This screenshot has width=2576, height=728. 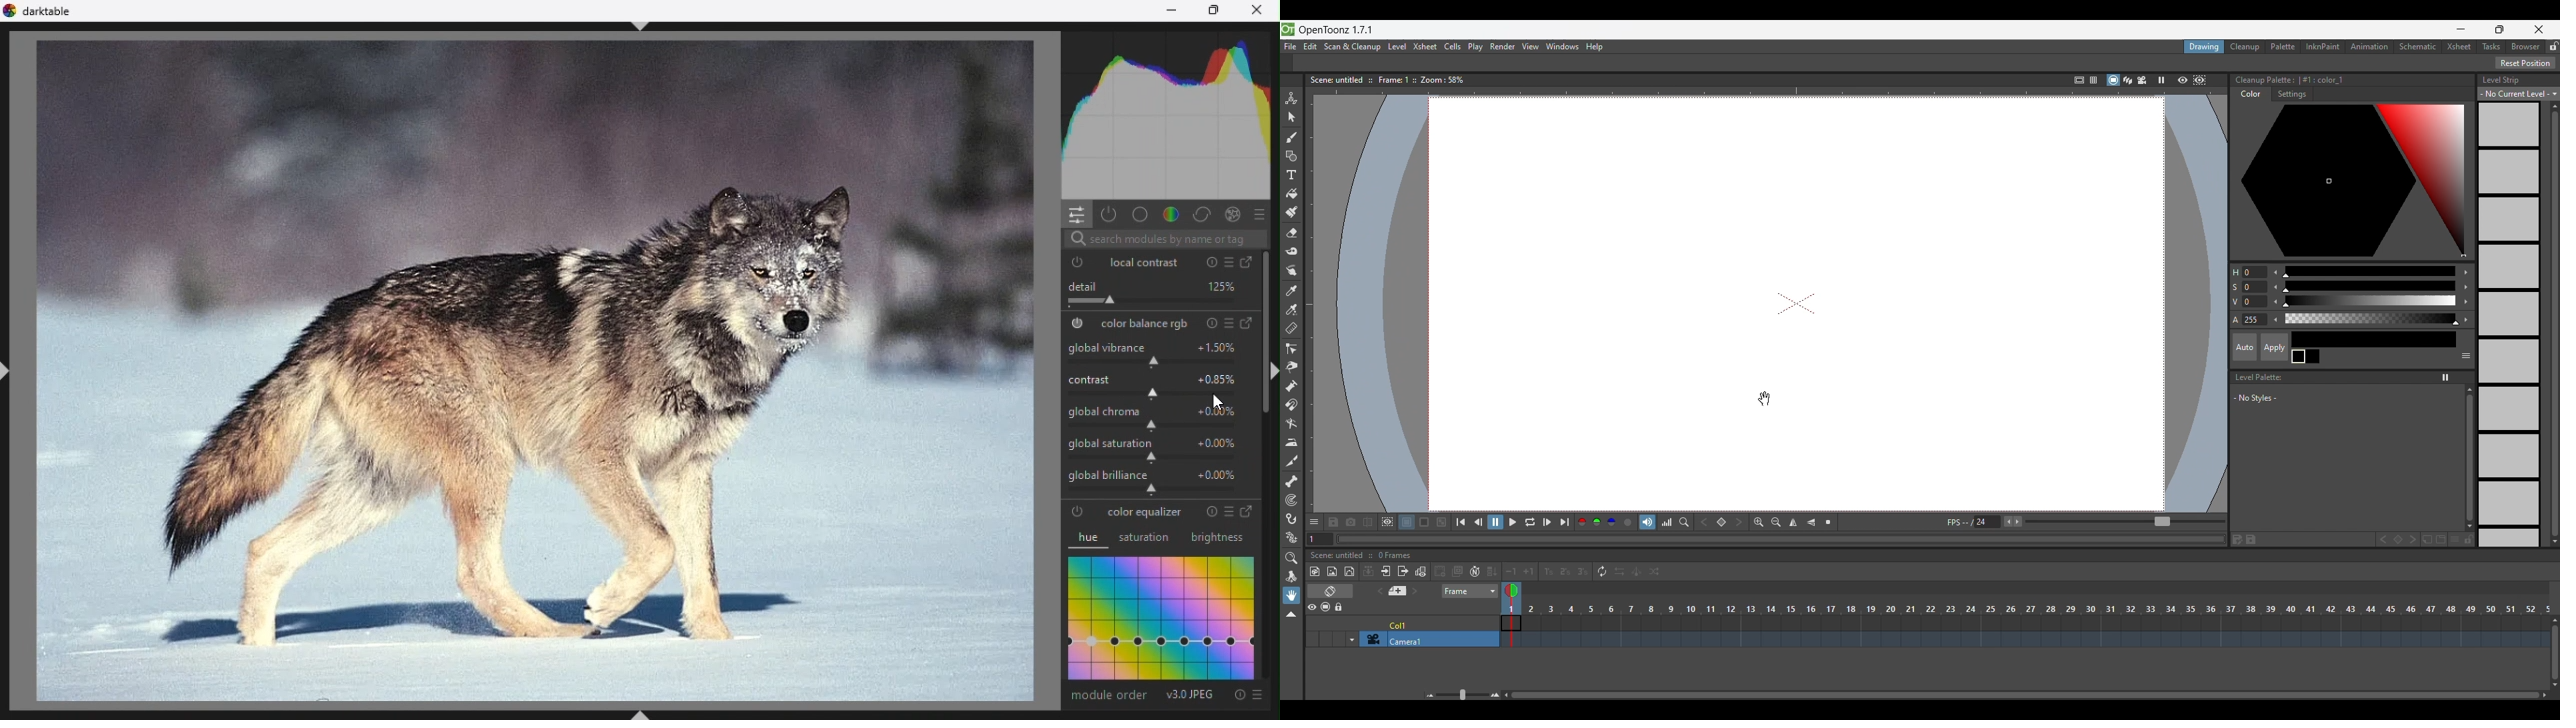 What do you see at coordinates (1292, 596) in the screenshot?
I see `Hand tool` at bounding box center [1292, 596].